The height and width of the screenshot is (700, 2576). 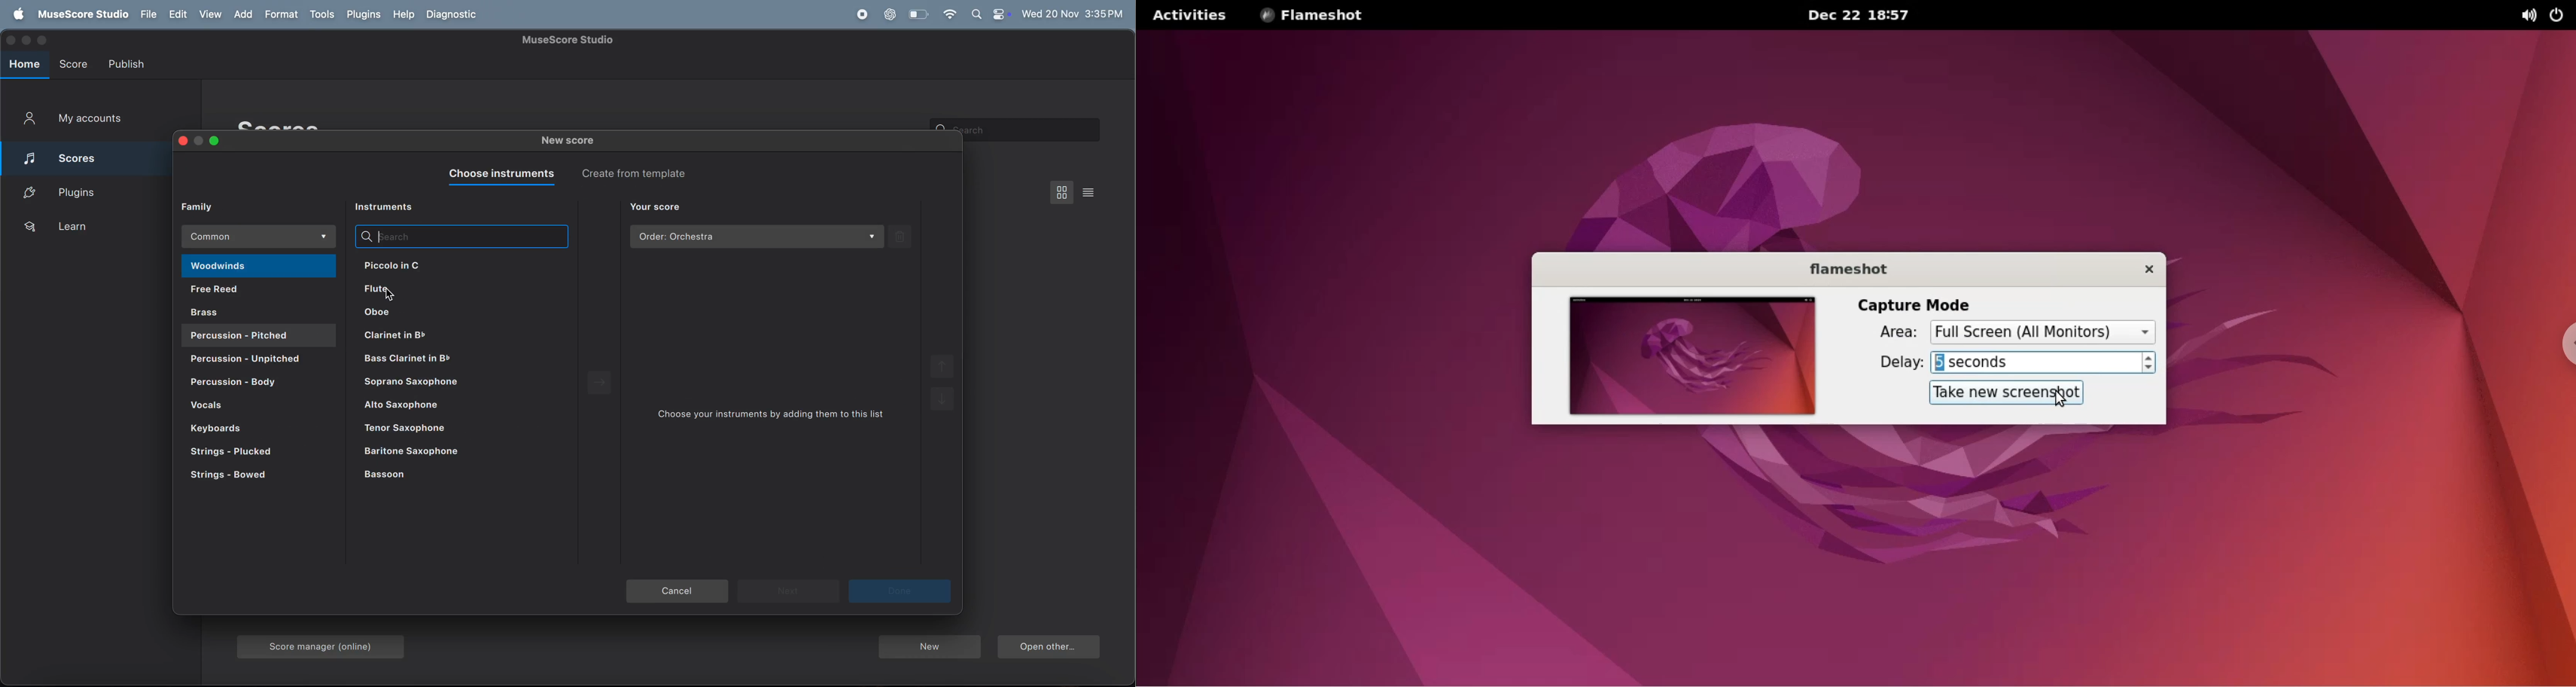 I want to click on score, so click(x=78, y=156).